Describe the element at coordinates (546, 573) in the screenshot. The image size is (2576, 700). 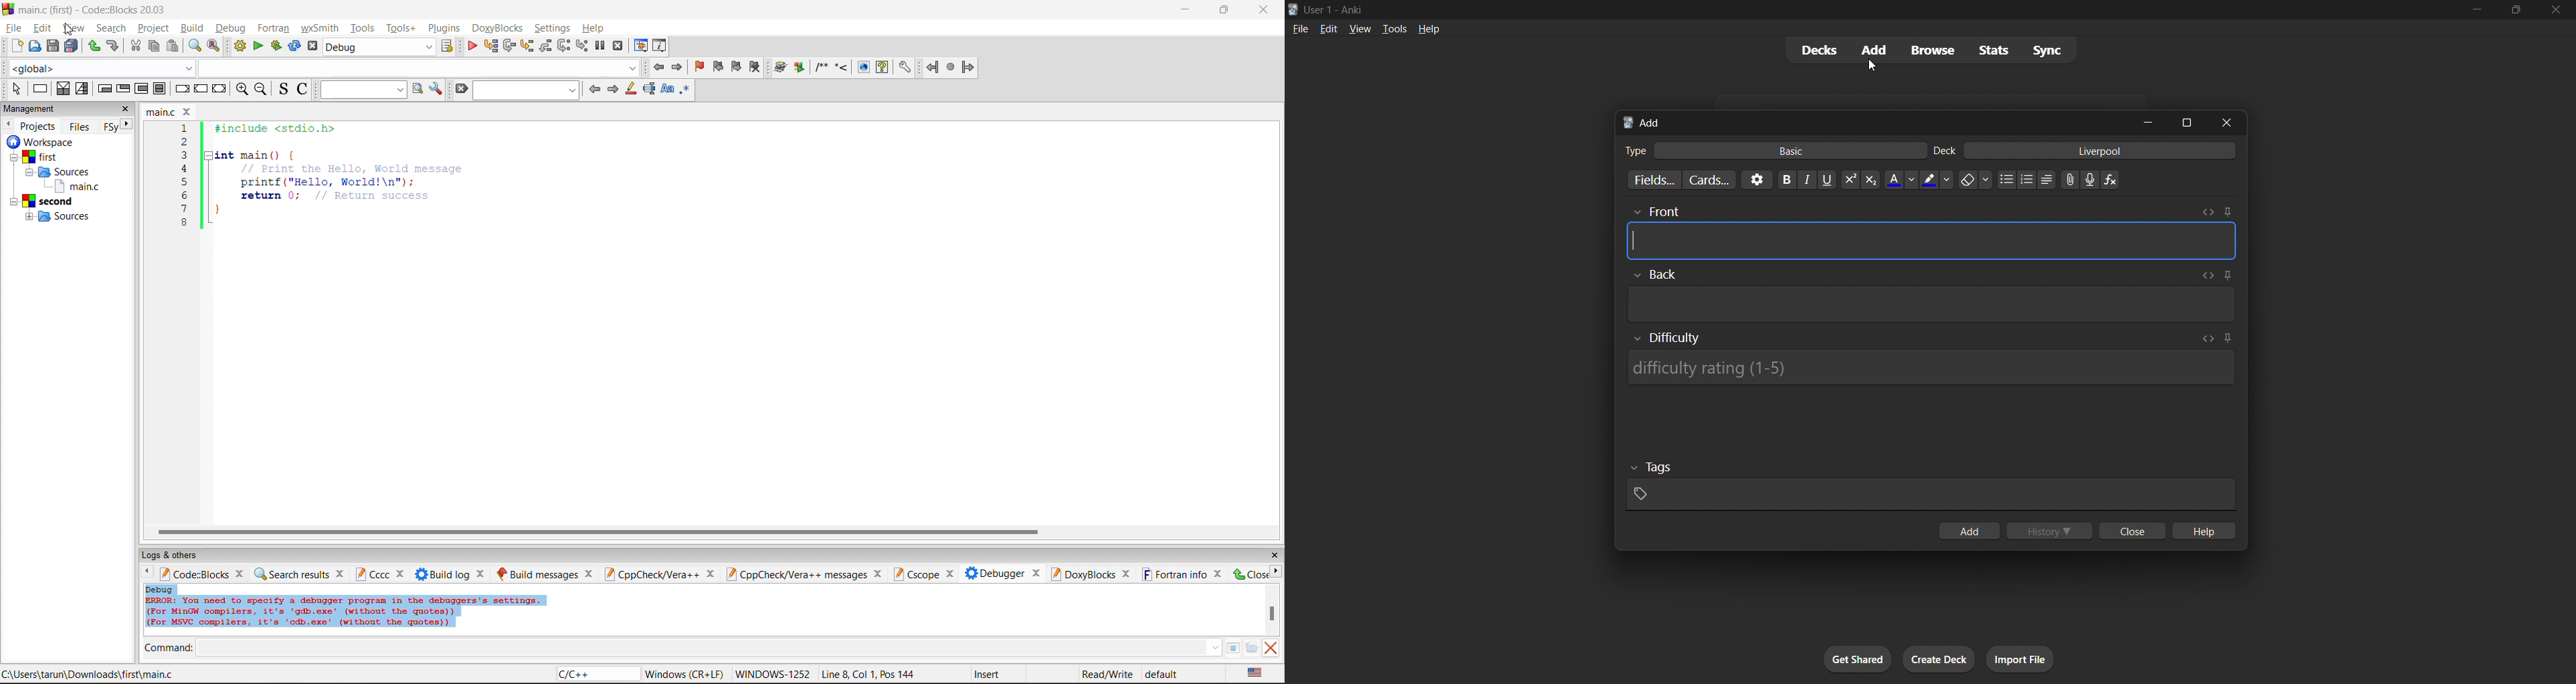
I see `build messages` at that location.